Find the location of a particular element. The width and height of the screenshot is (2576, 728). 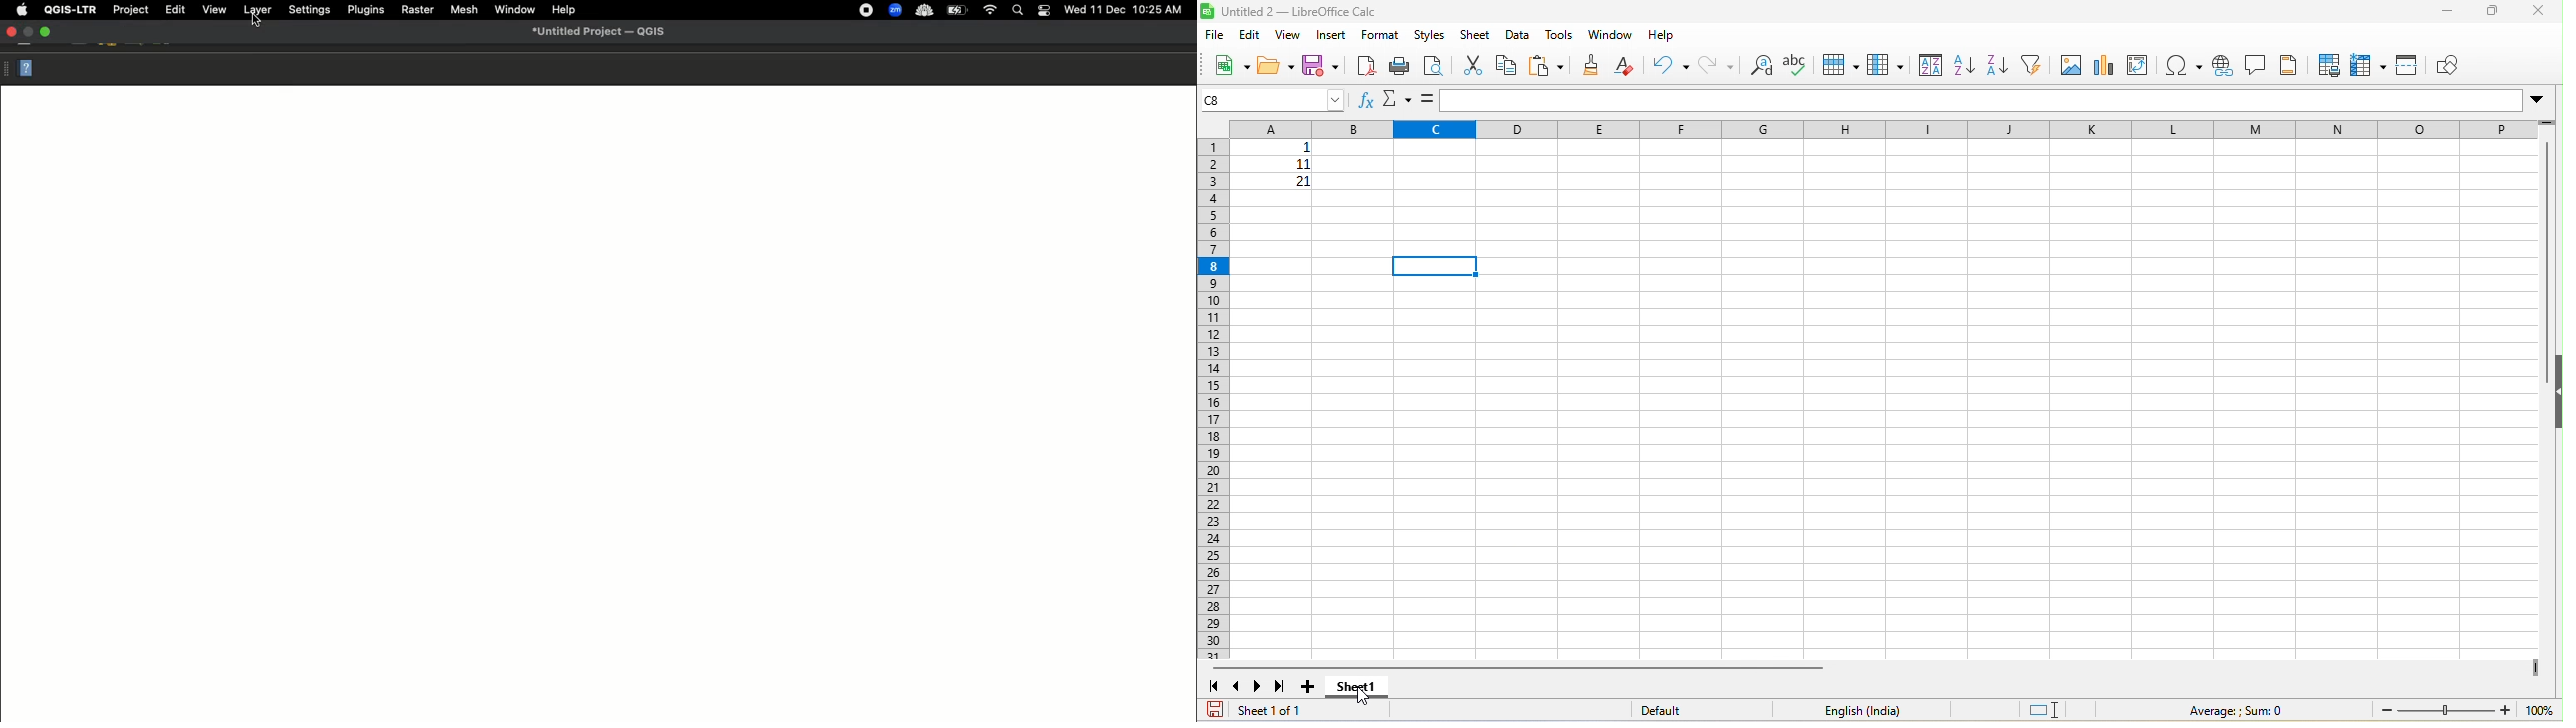

redo is located at coordinates (1714, 65).